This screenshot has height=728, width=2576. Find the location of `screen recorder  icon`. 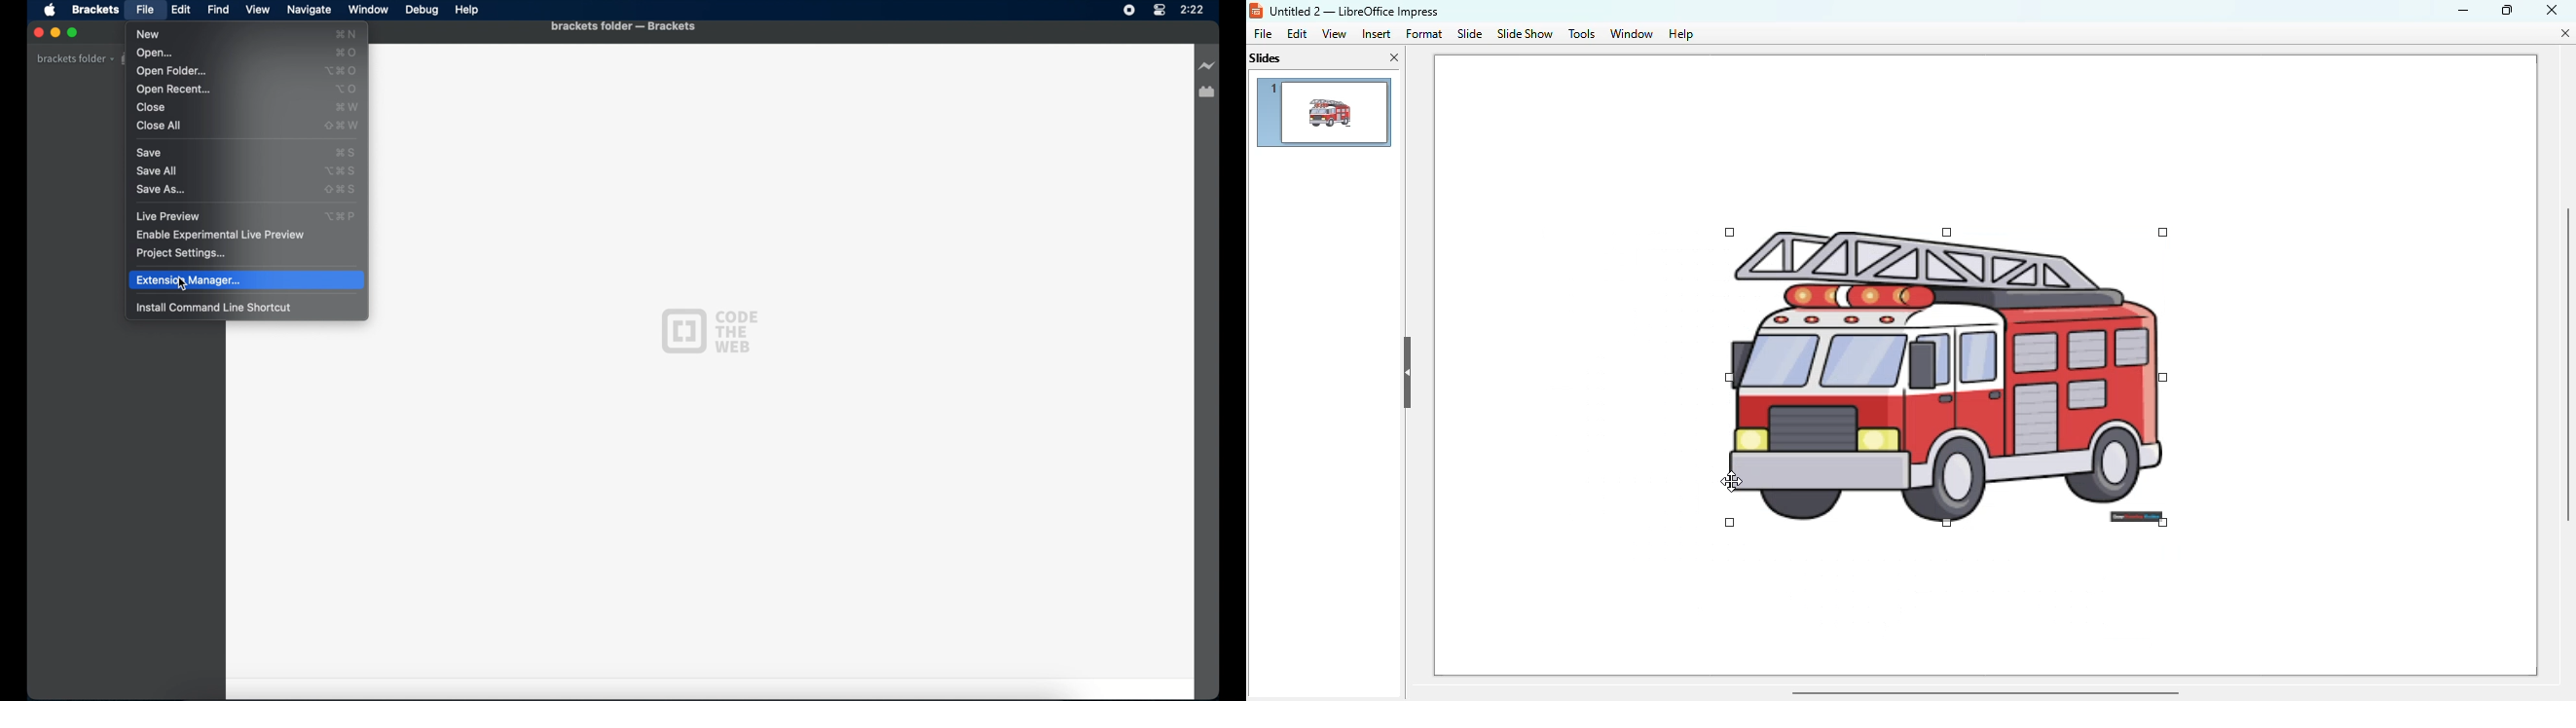

screen recorder  icon is located at coordinates (1129, 10).